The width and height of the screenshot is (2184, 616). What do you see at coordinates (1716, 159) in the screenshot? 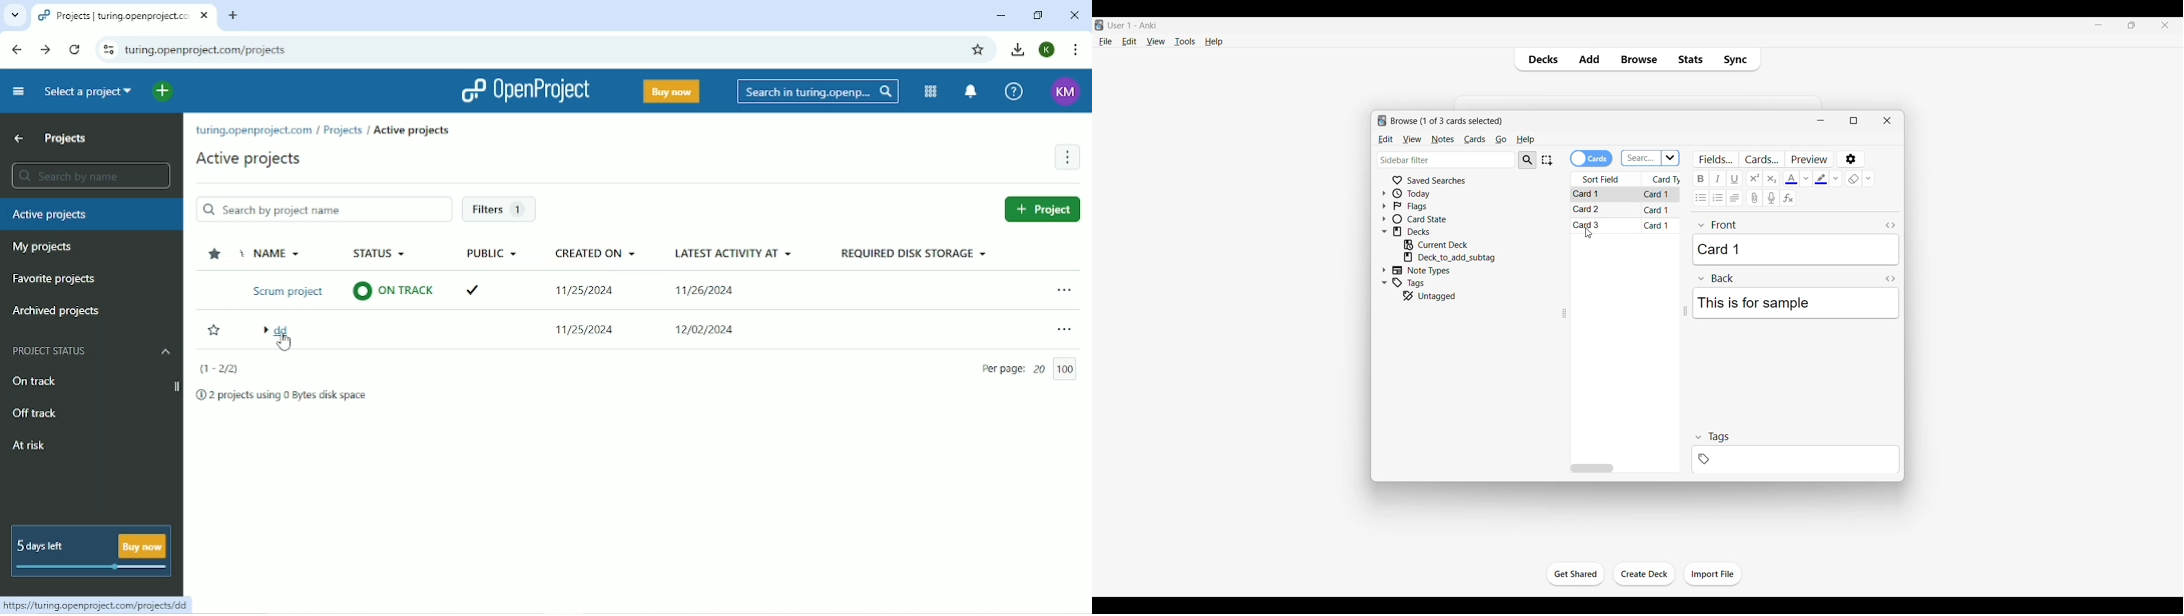
I see `Customize fields` at bounding box center [1716, 159].